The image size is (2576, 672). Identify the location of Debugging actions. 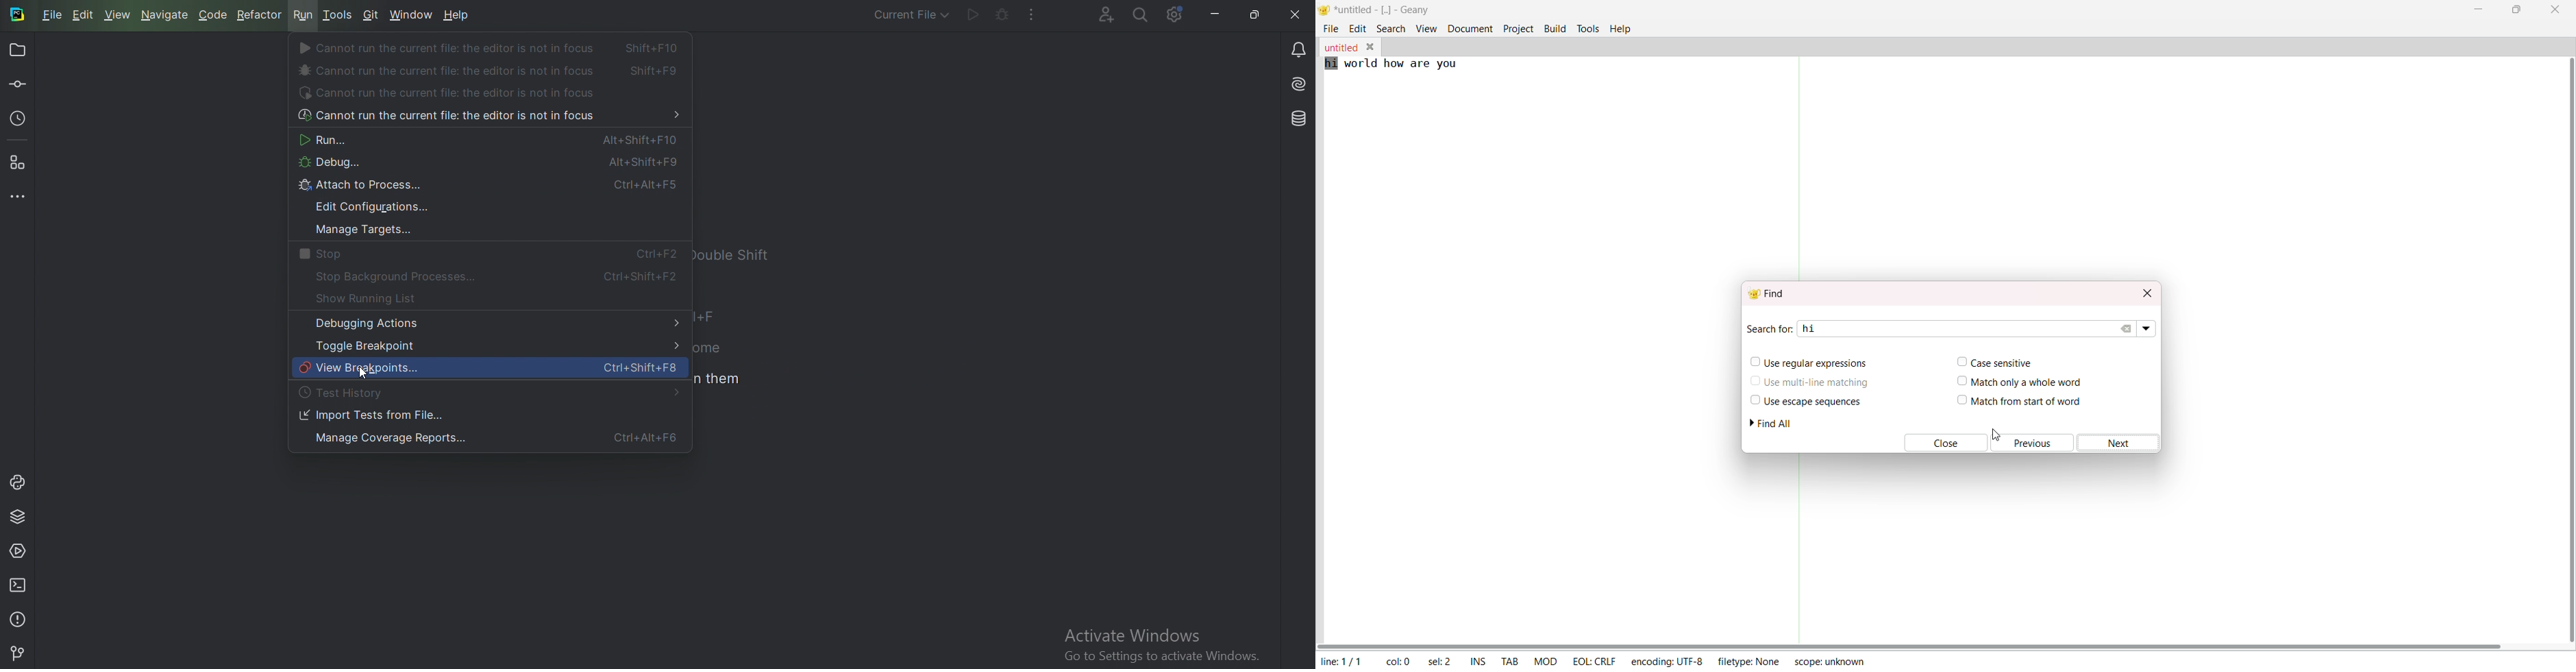
(494, 323).